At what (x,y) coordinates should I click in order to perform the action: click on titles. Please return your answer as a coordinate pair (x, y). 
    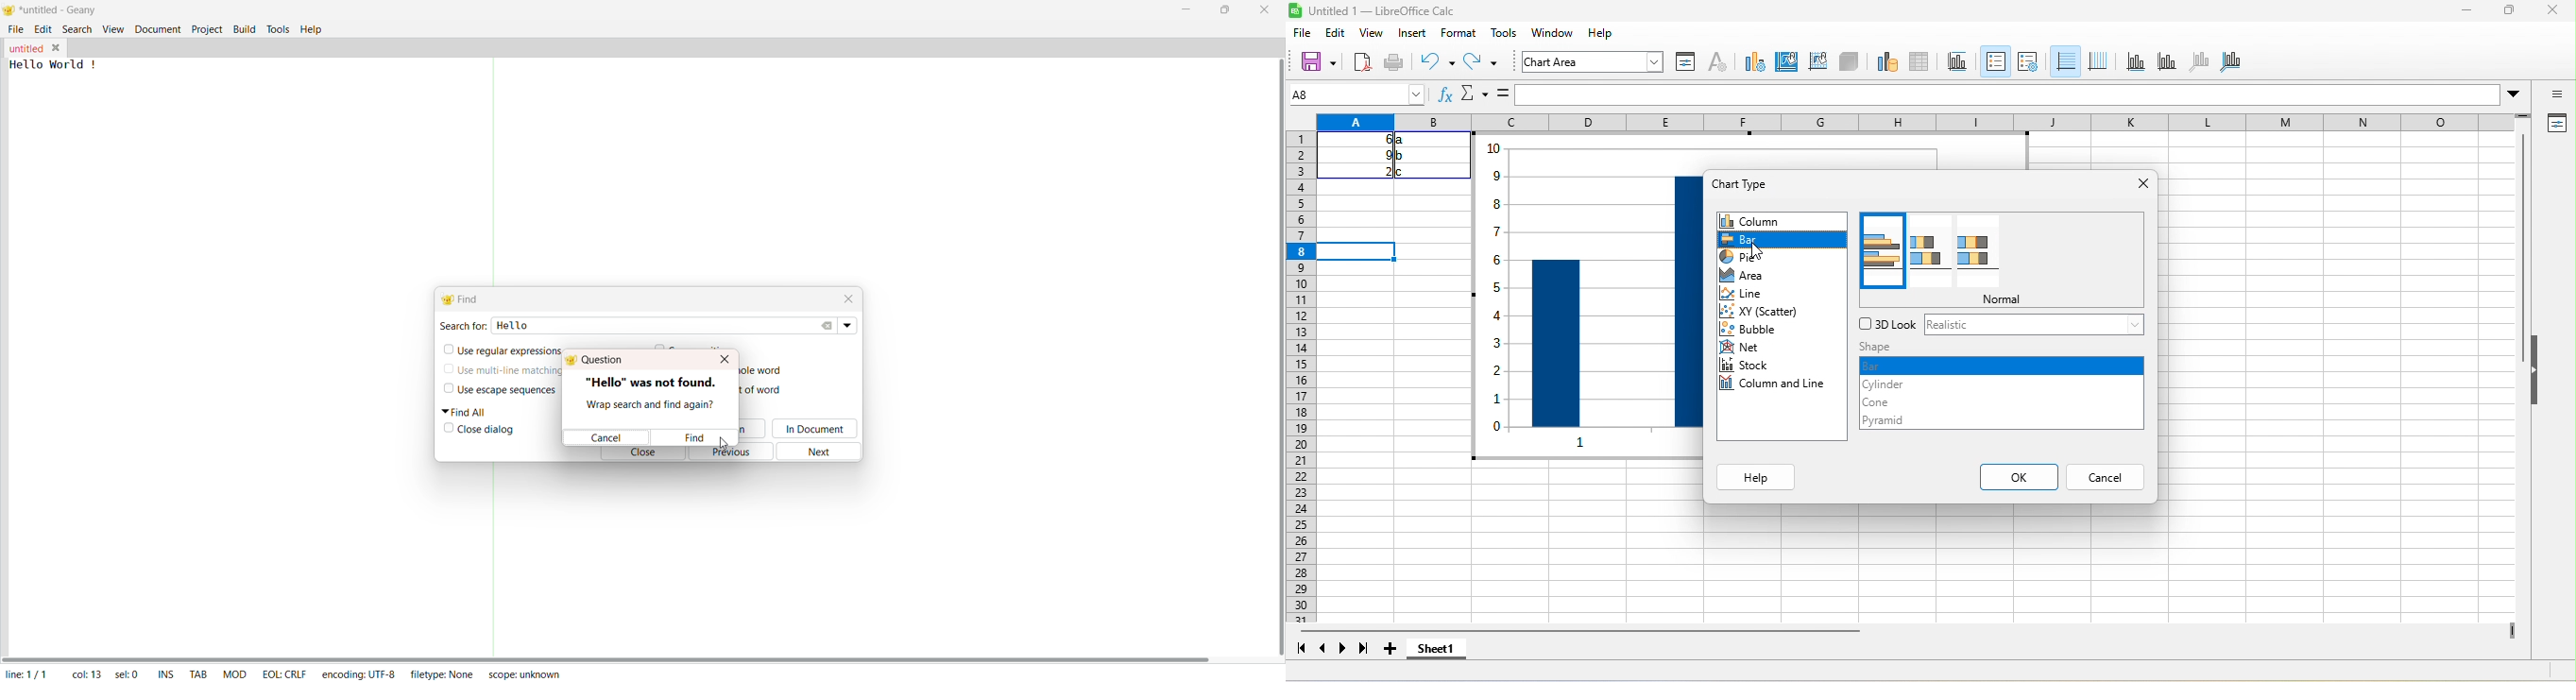
    Looking at the image, I should click on (1994, 60).